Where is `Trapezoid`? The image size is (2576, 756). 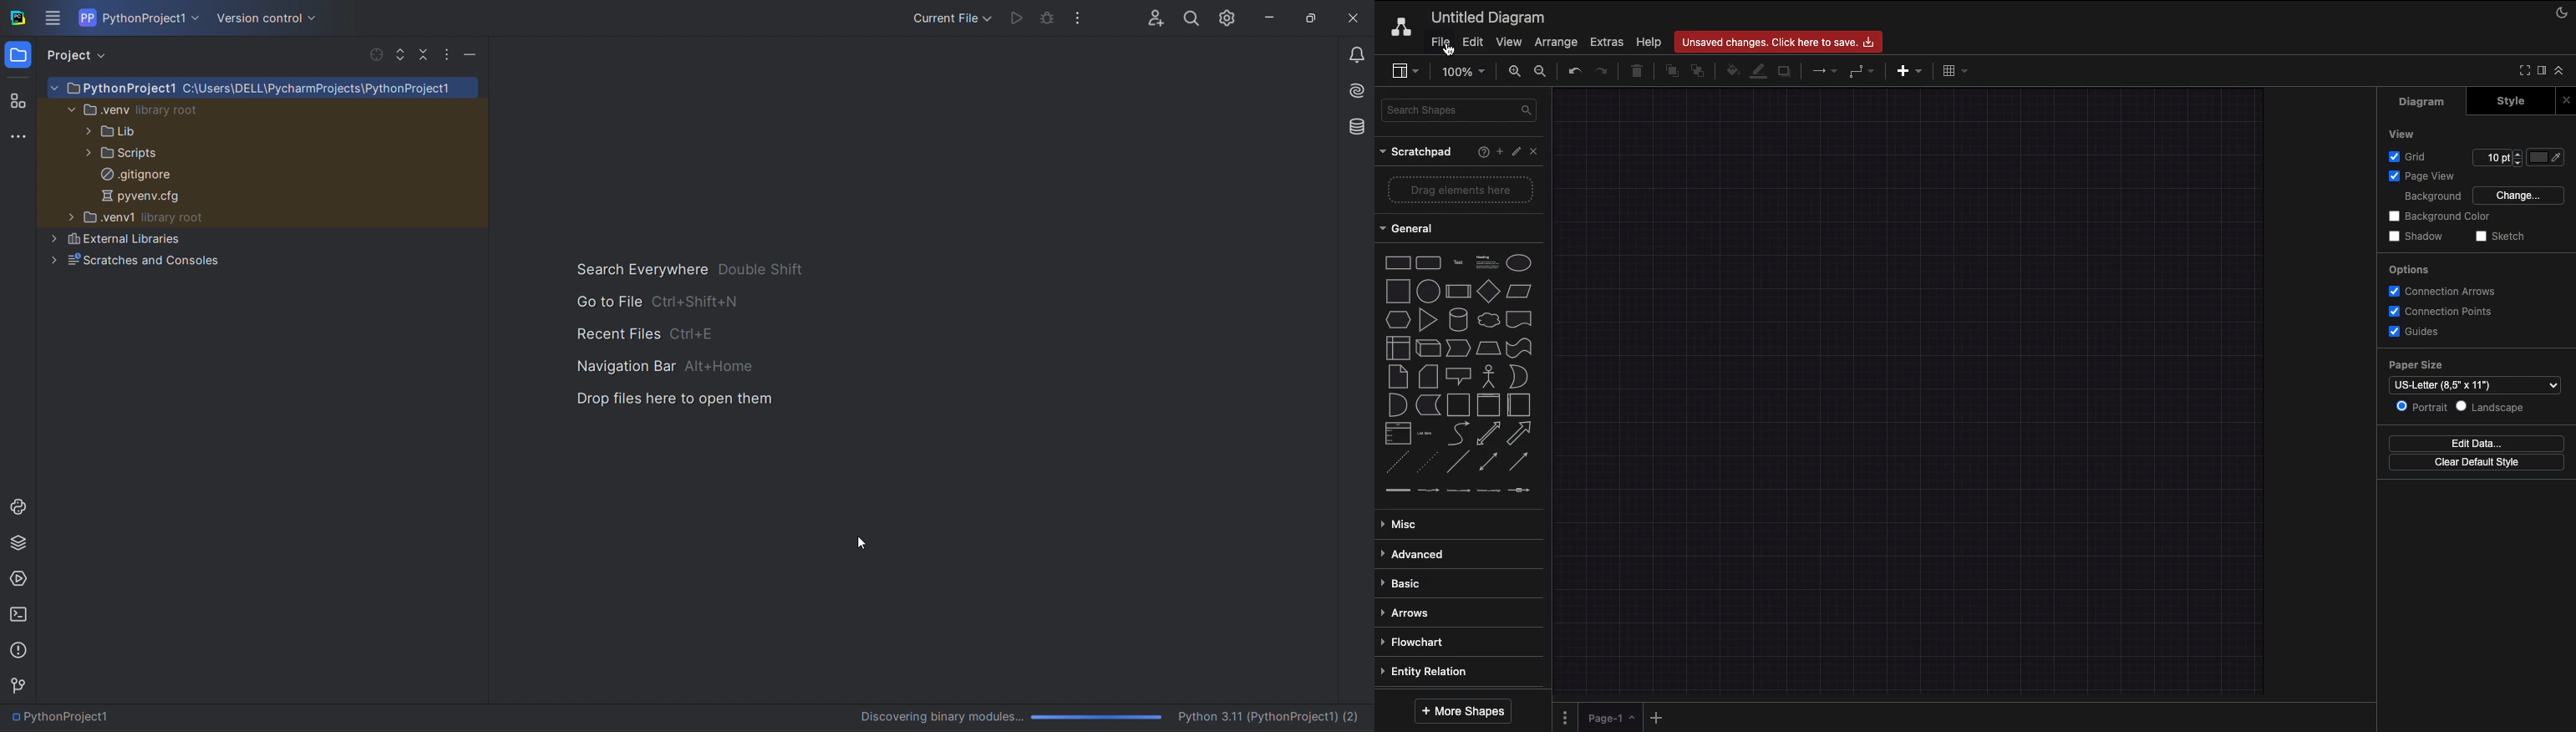
Trapezoid is located at coordinates (1486, 348).